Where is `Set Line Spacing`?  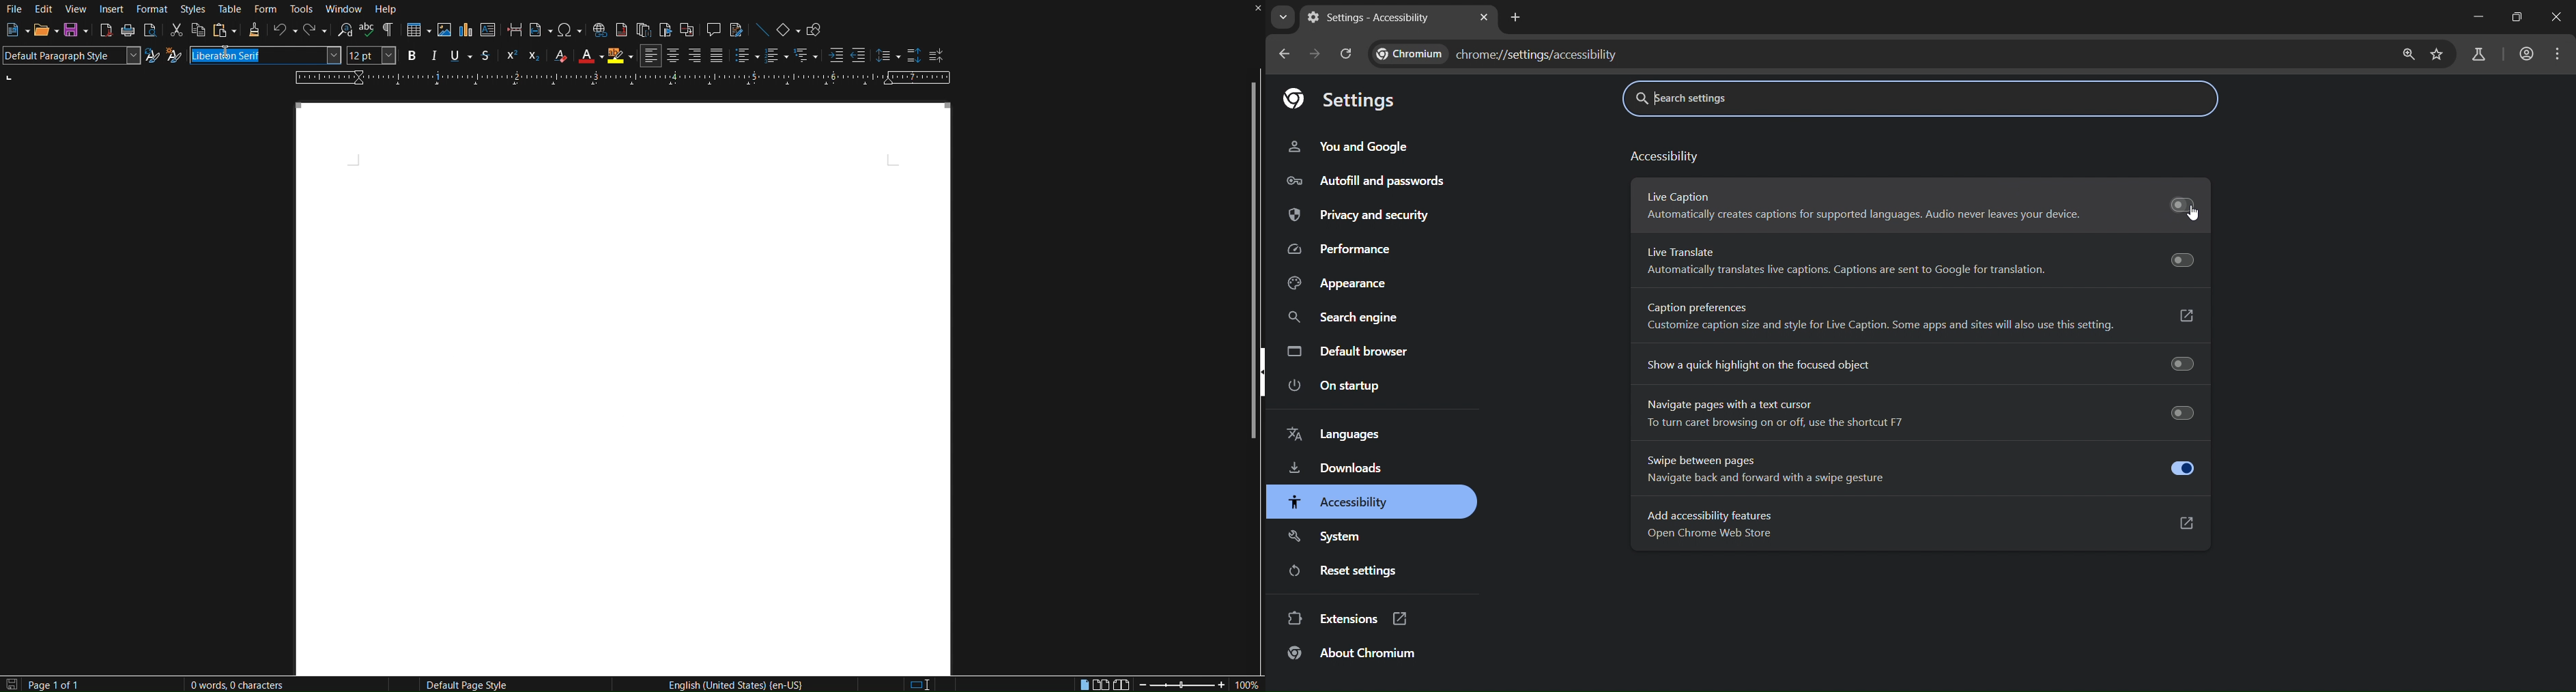 Set Line Spacing is located at coordinates (887, 57).